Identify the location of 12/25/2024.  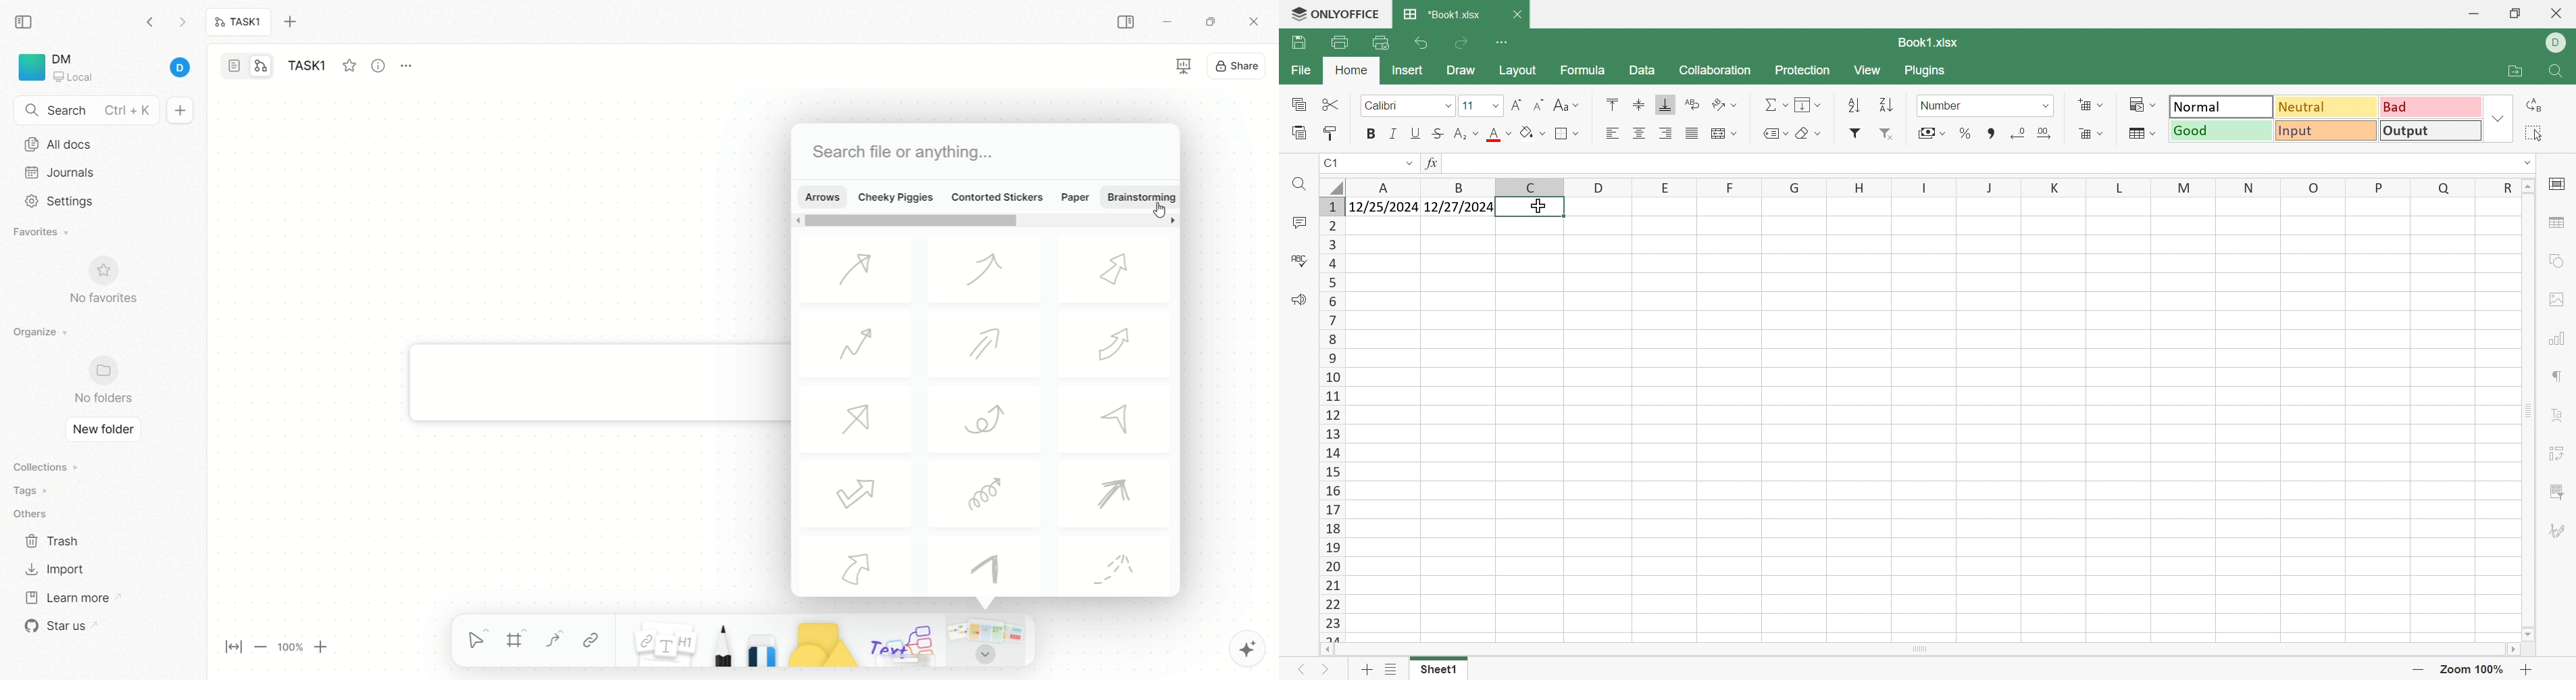
(1482, 164).